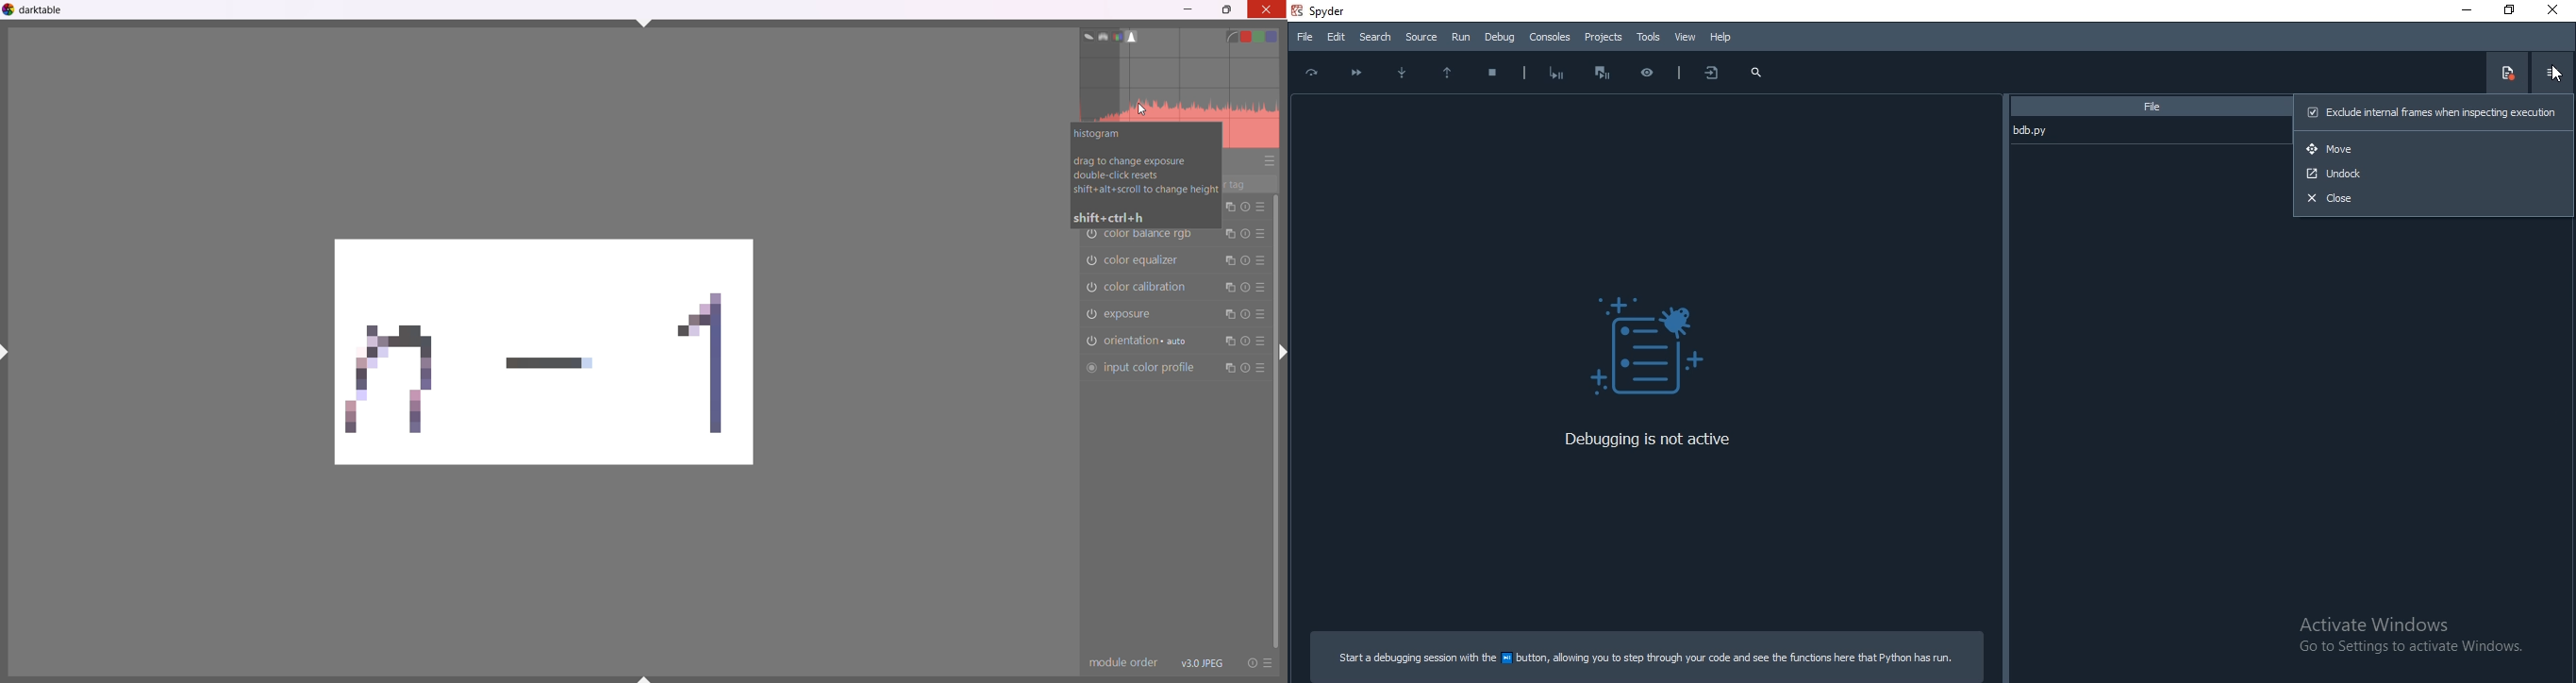  Describe the element at coordinates (1118, 36) in the screenshot. I see `rgb` at that location.